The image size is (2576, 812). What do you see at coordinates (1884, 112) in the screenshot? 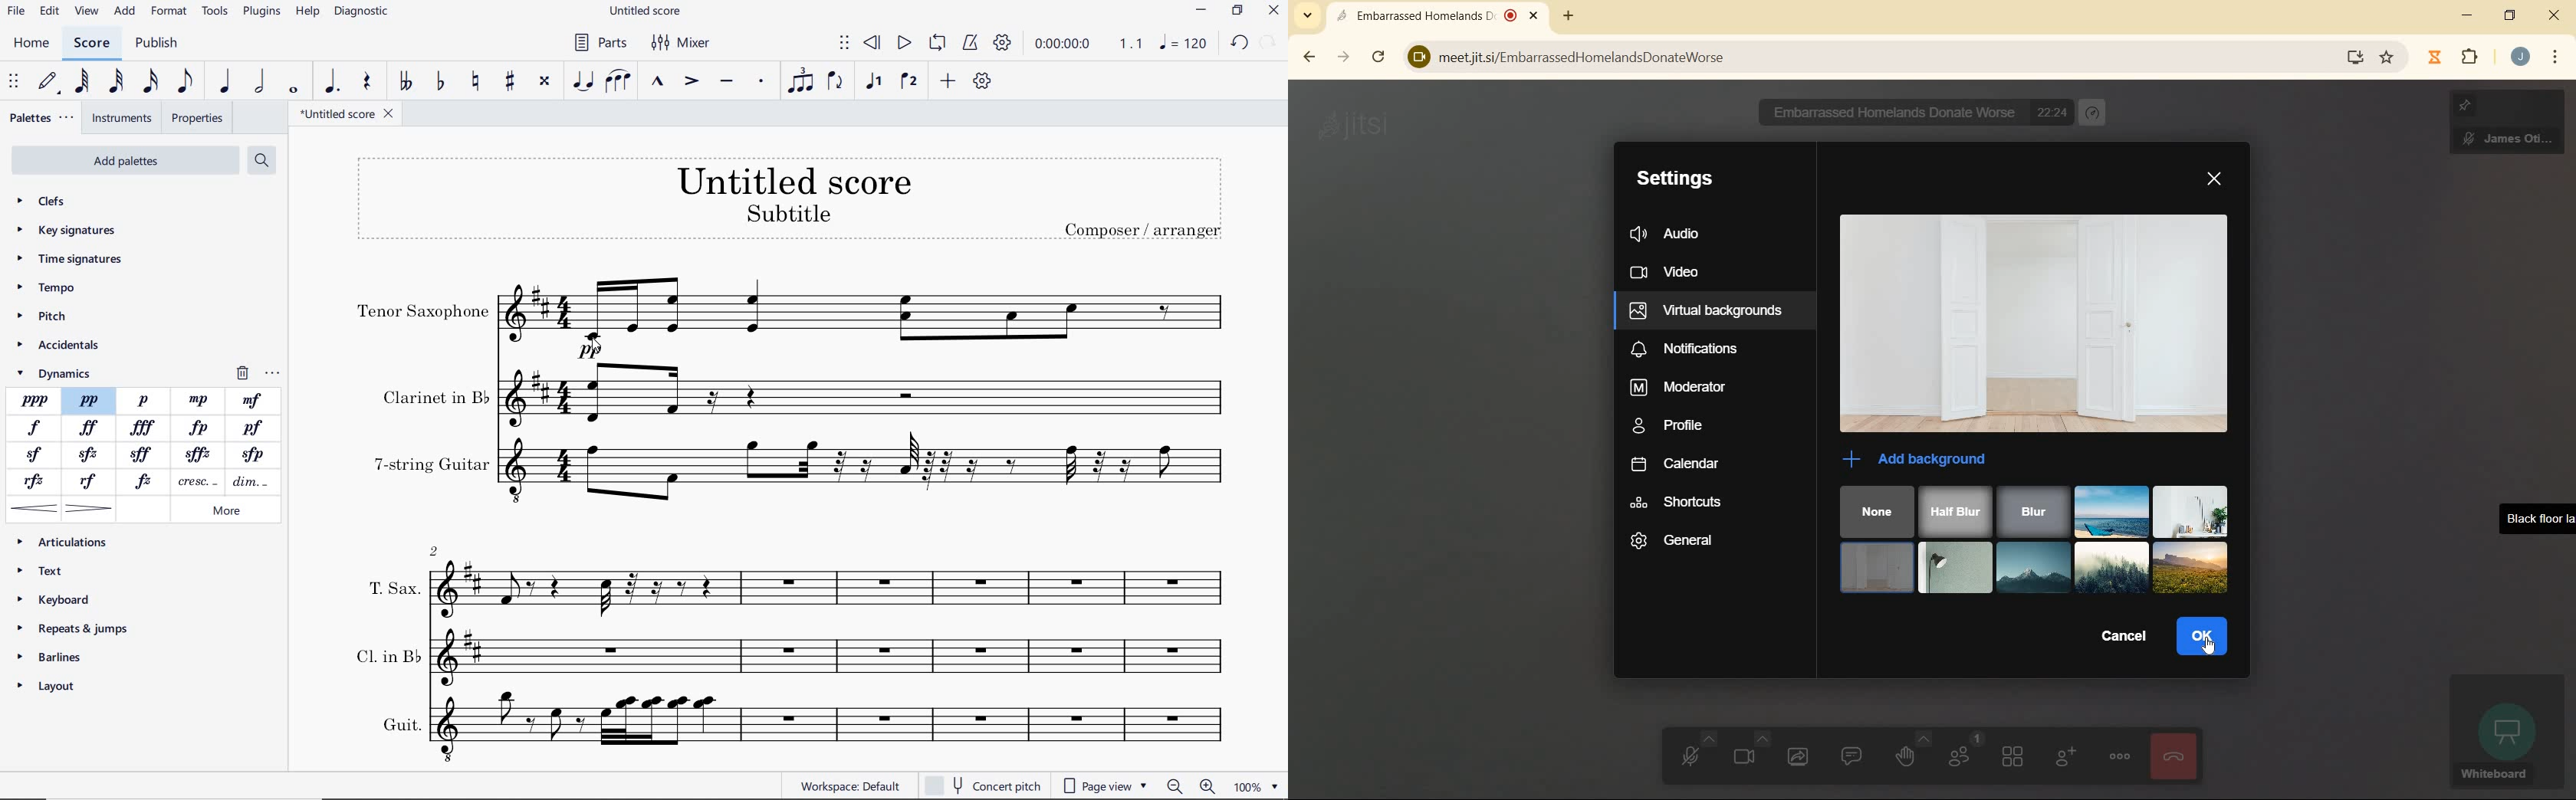
I see `N Embarrassed Homelands Donate Worse` at bounding box center [1884, 112].